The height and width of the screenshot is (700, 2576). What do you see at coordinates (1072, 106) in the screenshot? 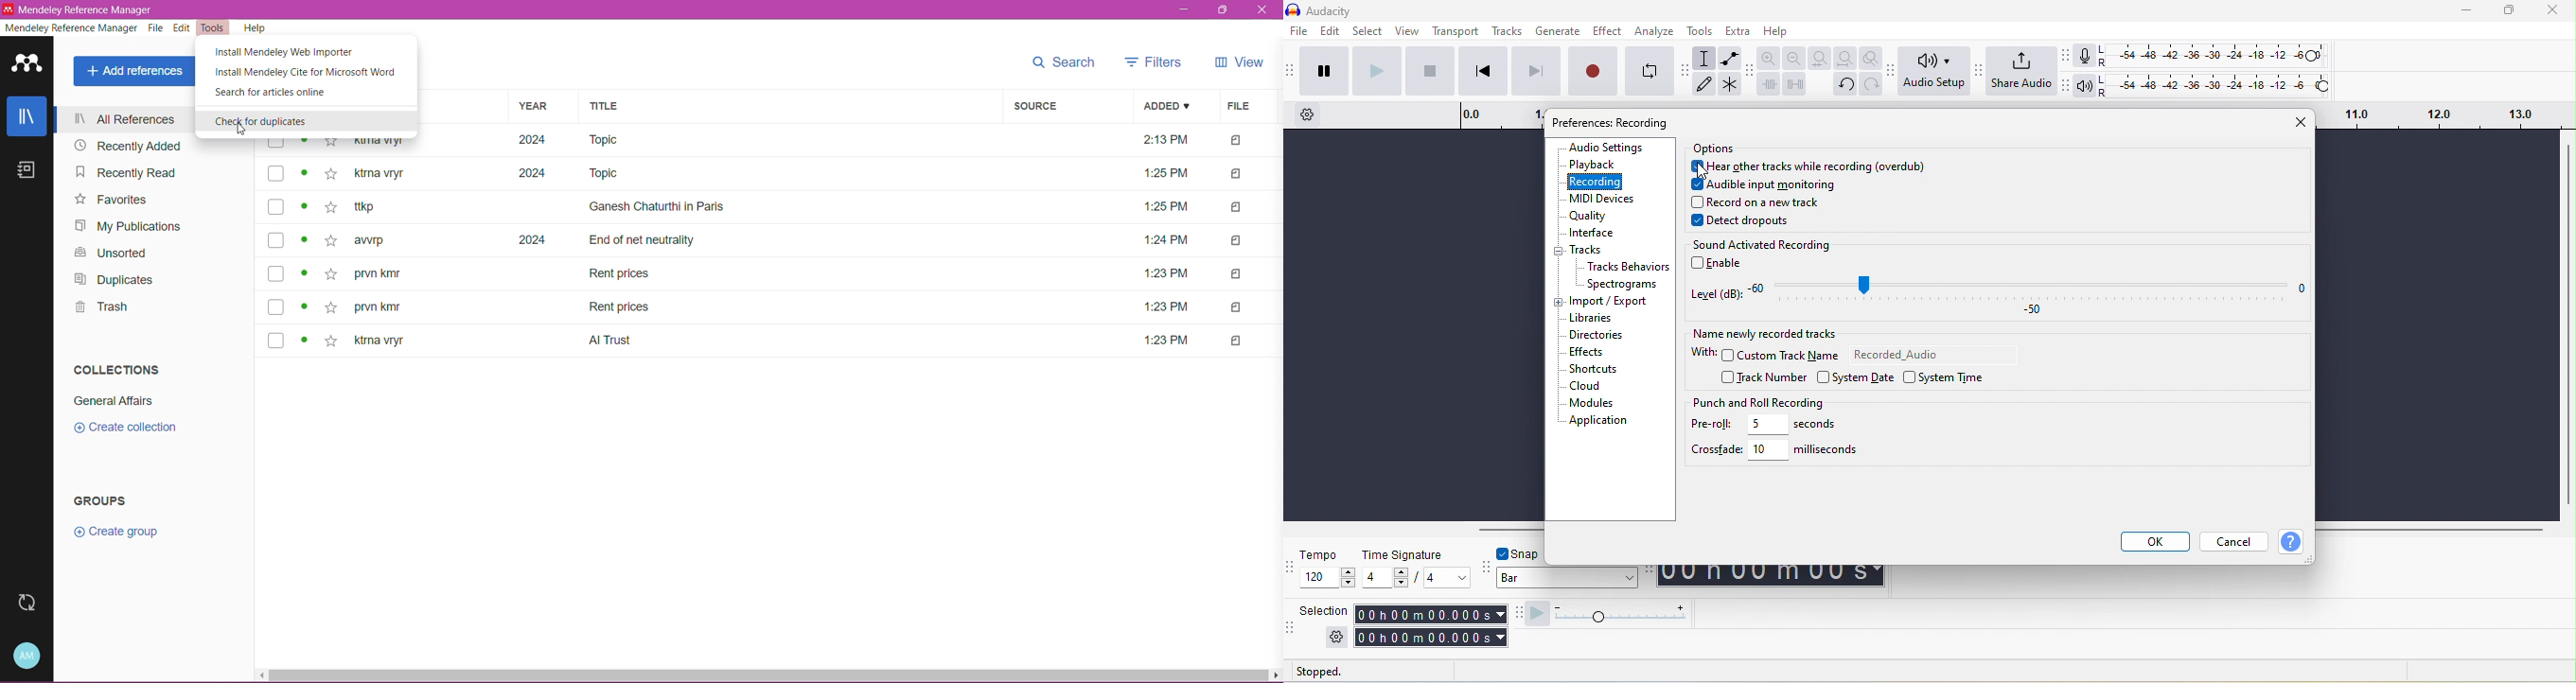
I see `Source` at bounding box center [1072, 106].